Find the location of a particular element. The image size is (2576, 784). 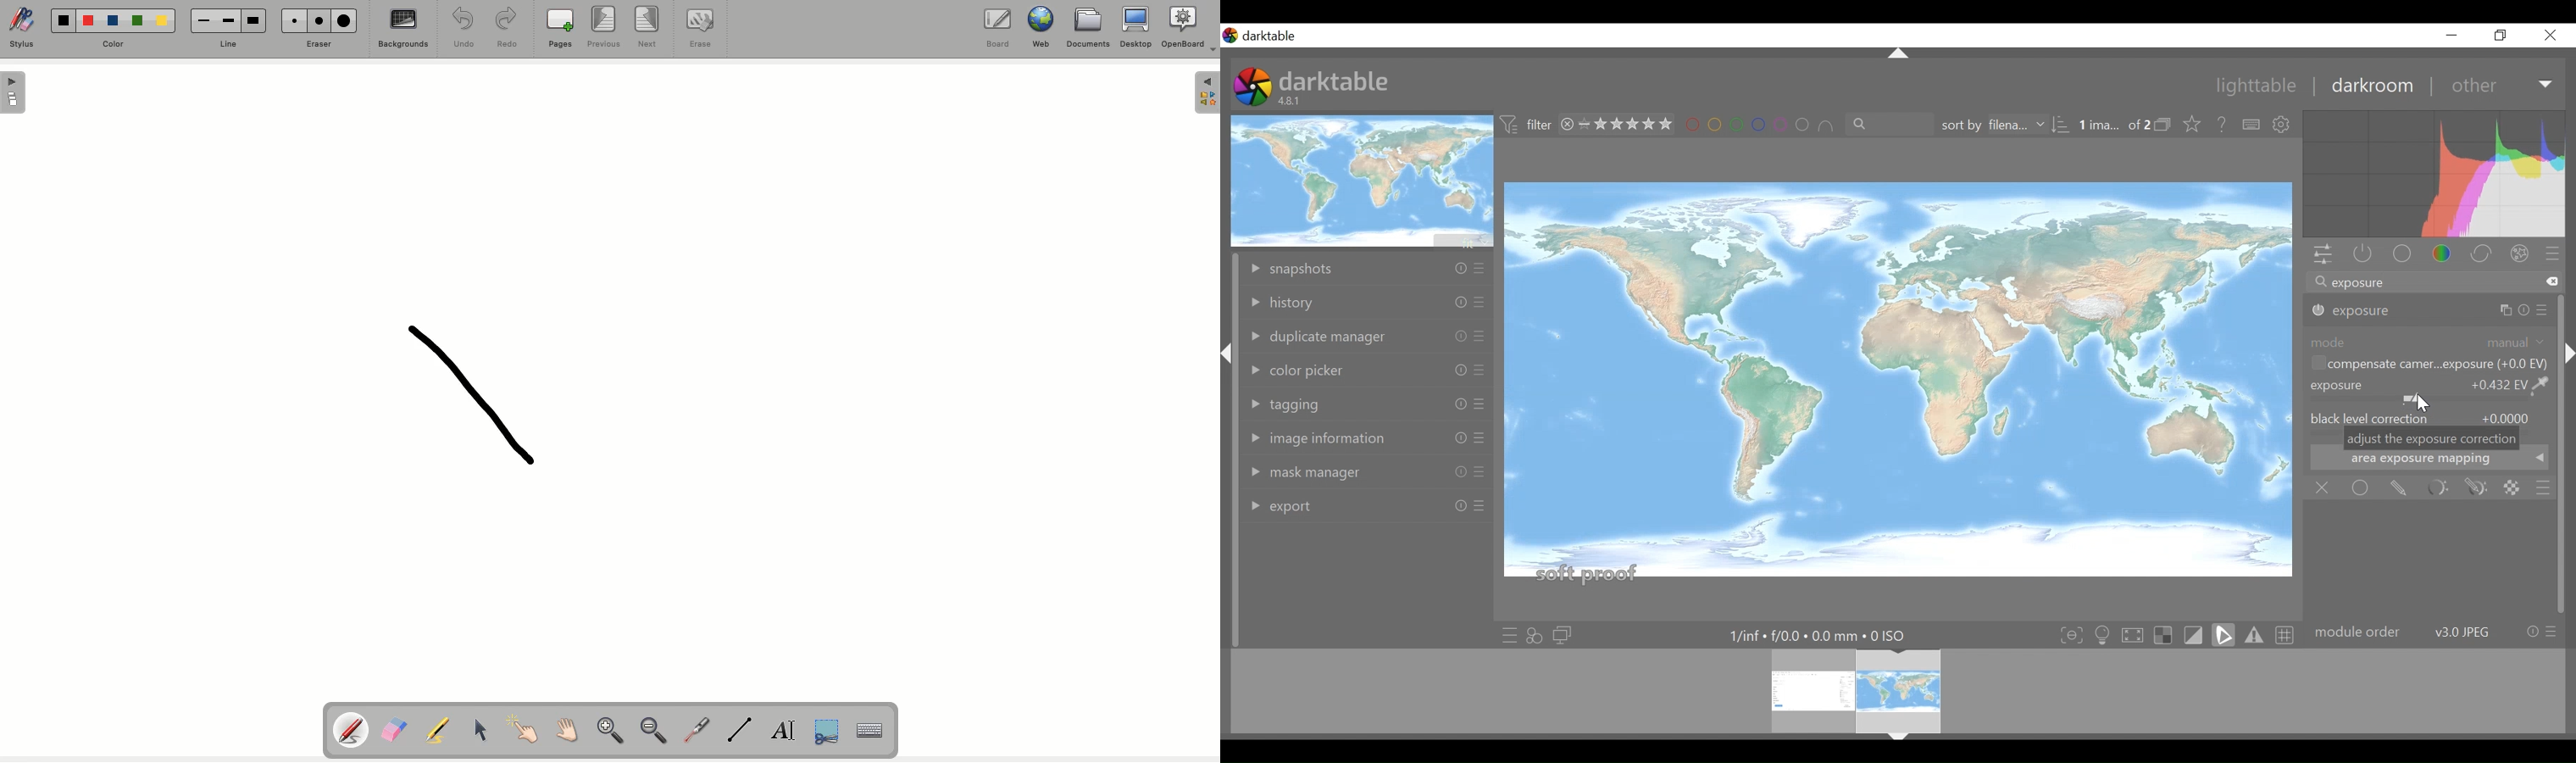

Red is located at coordinates (89, 23).